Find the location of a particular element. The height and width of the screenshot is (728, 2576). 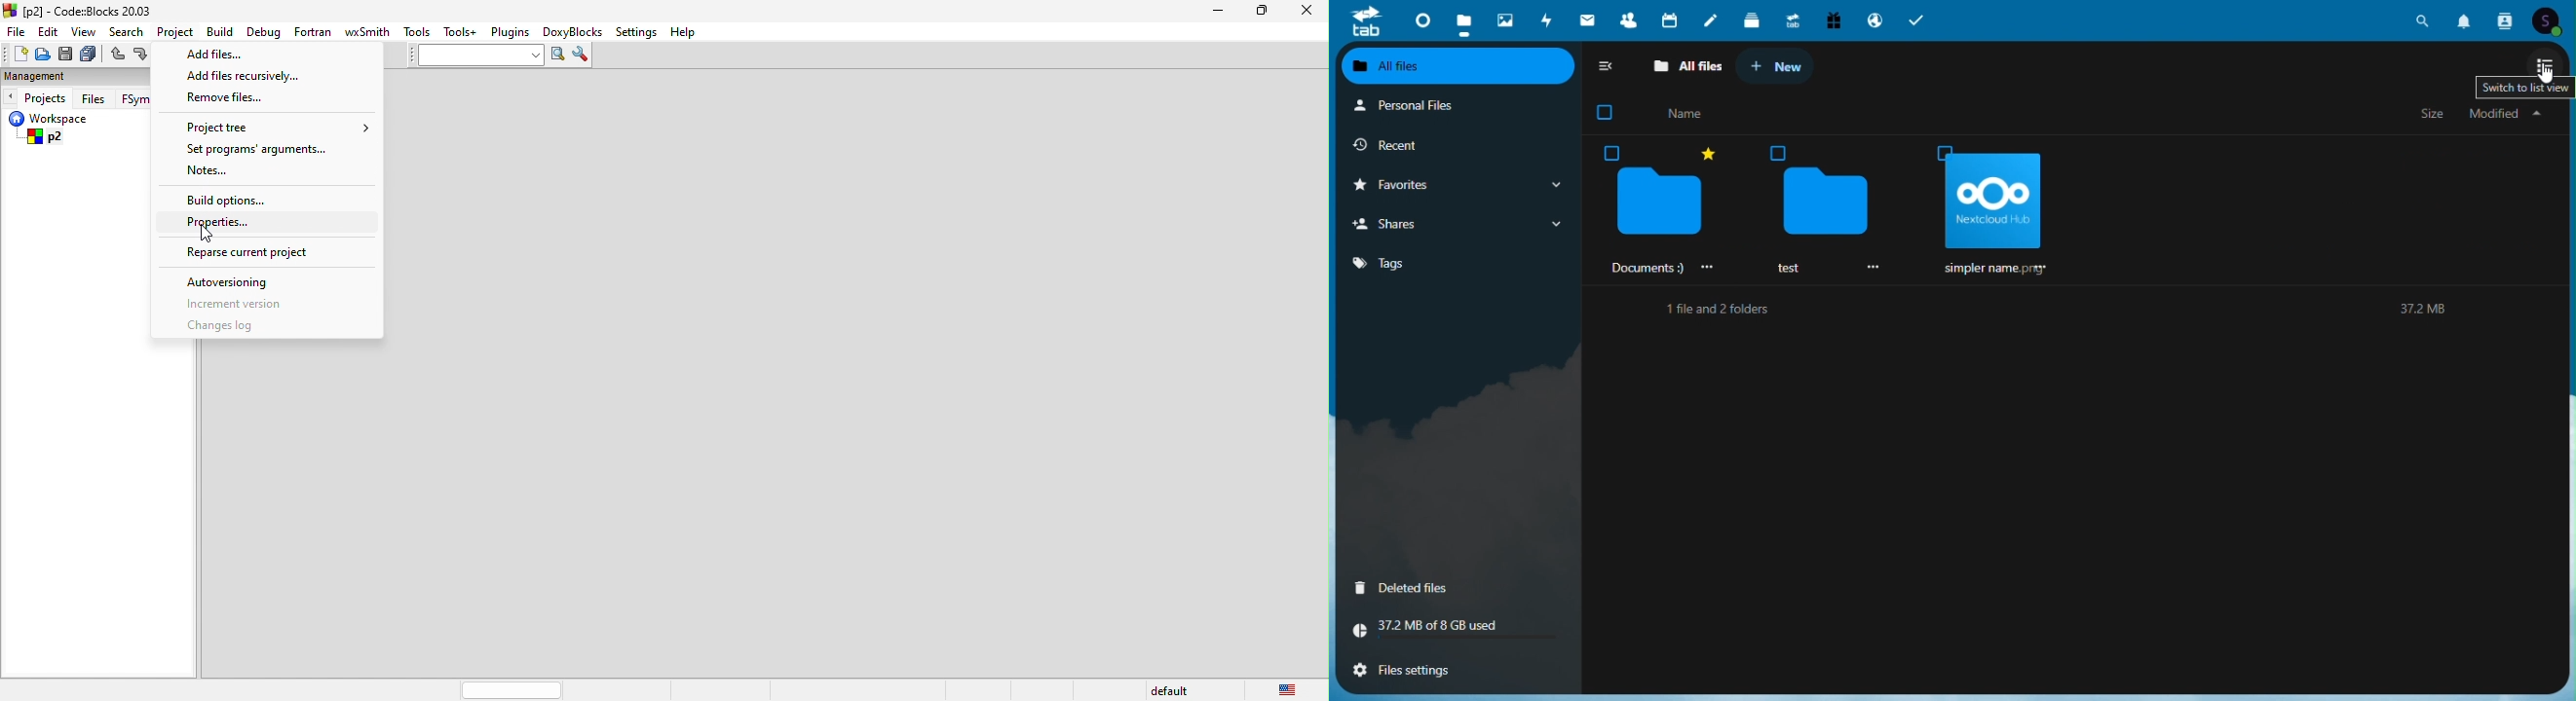

minimize is located at coordinates (1218, 13).